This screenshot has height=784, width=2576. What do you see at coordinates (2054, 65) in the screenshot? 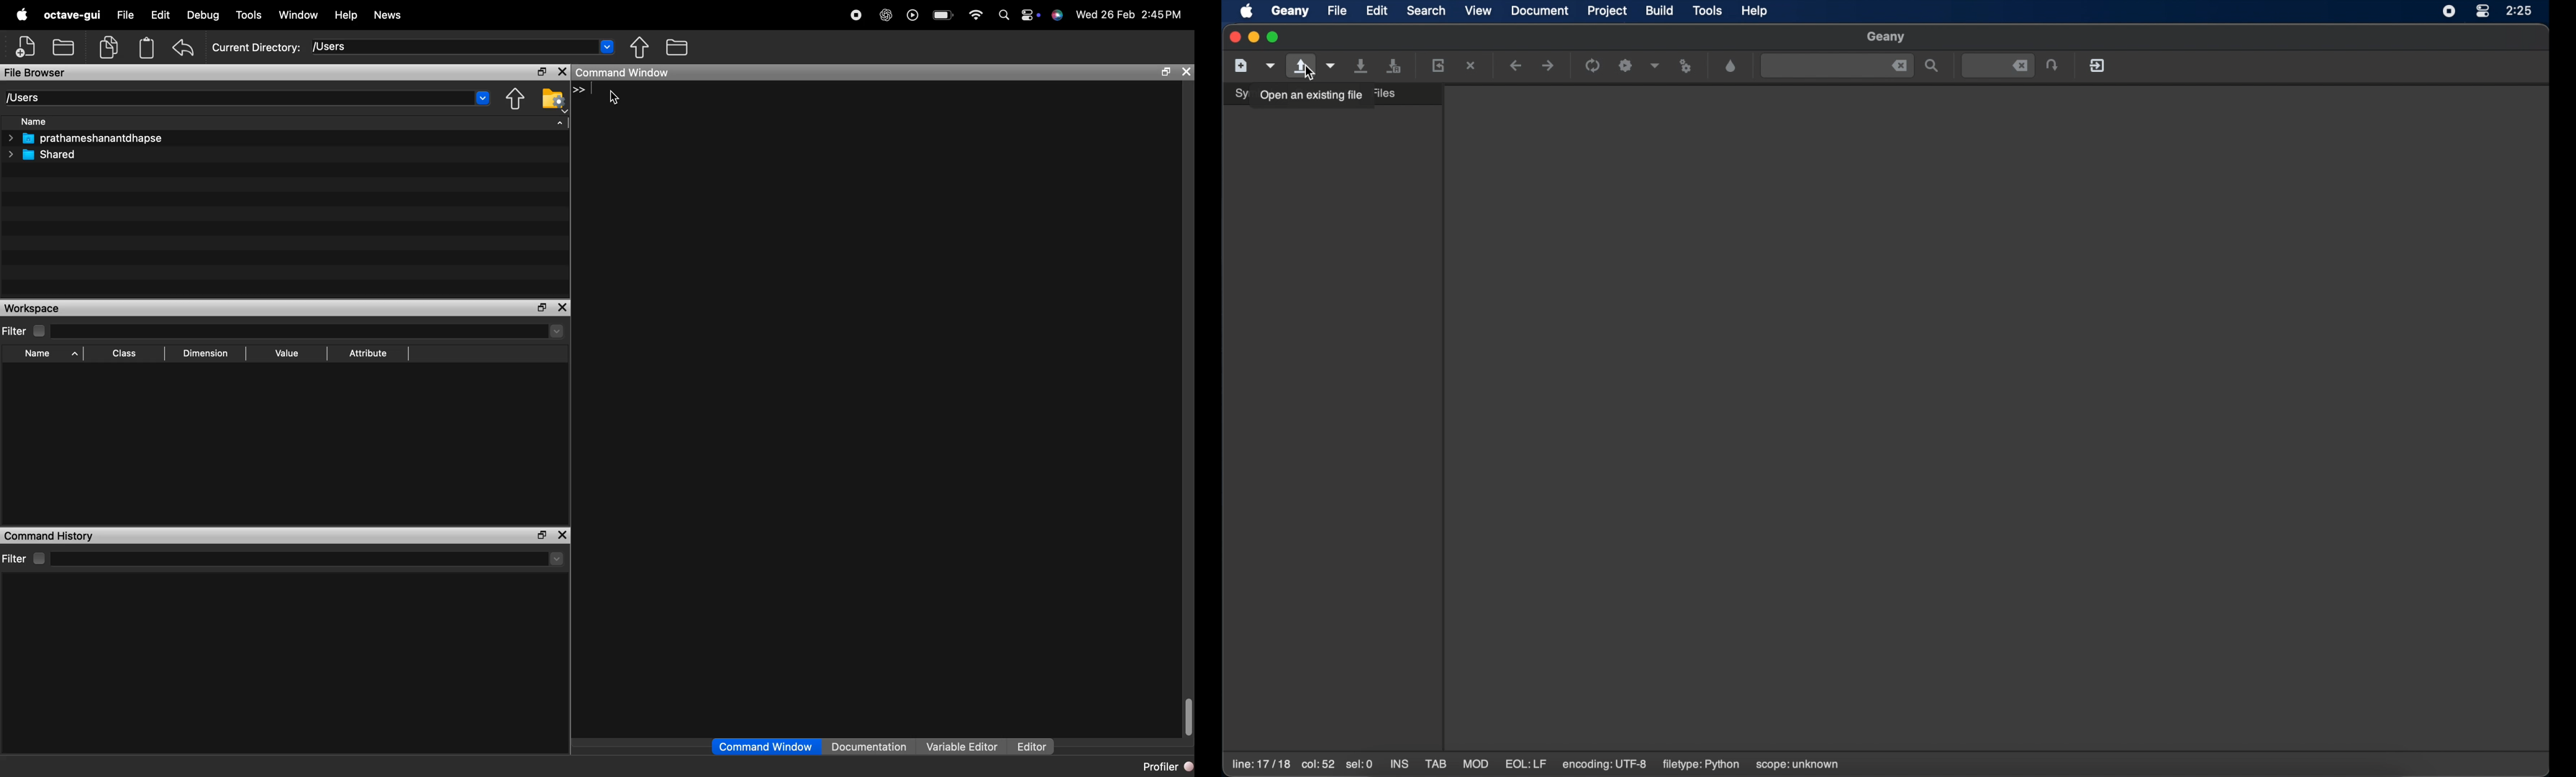
I see `jump the entered line number` at bounding box center [2054, 65].